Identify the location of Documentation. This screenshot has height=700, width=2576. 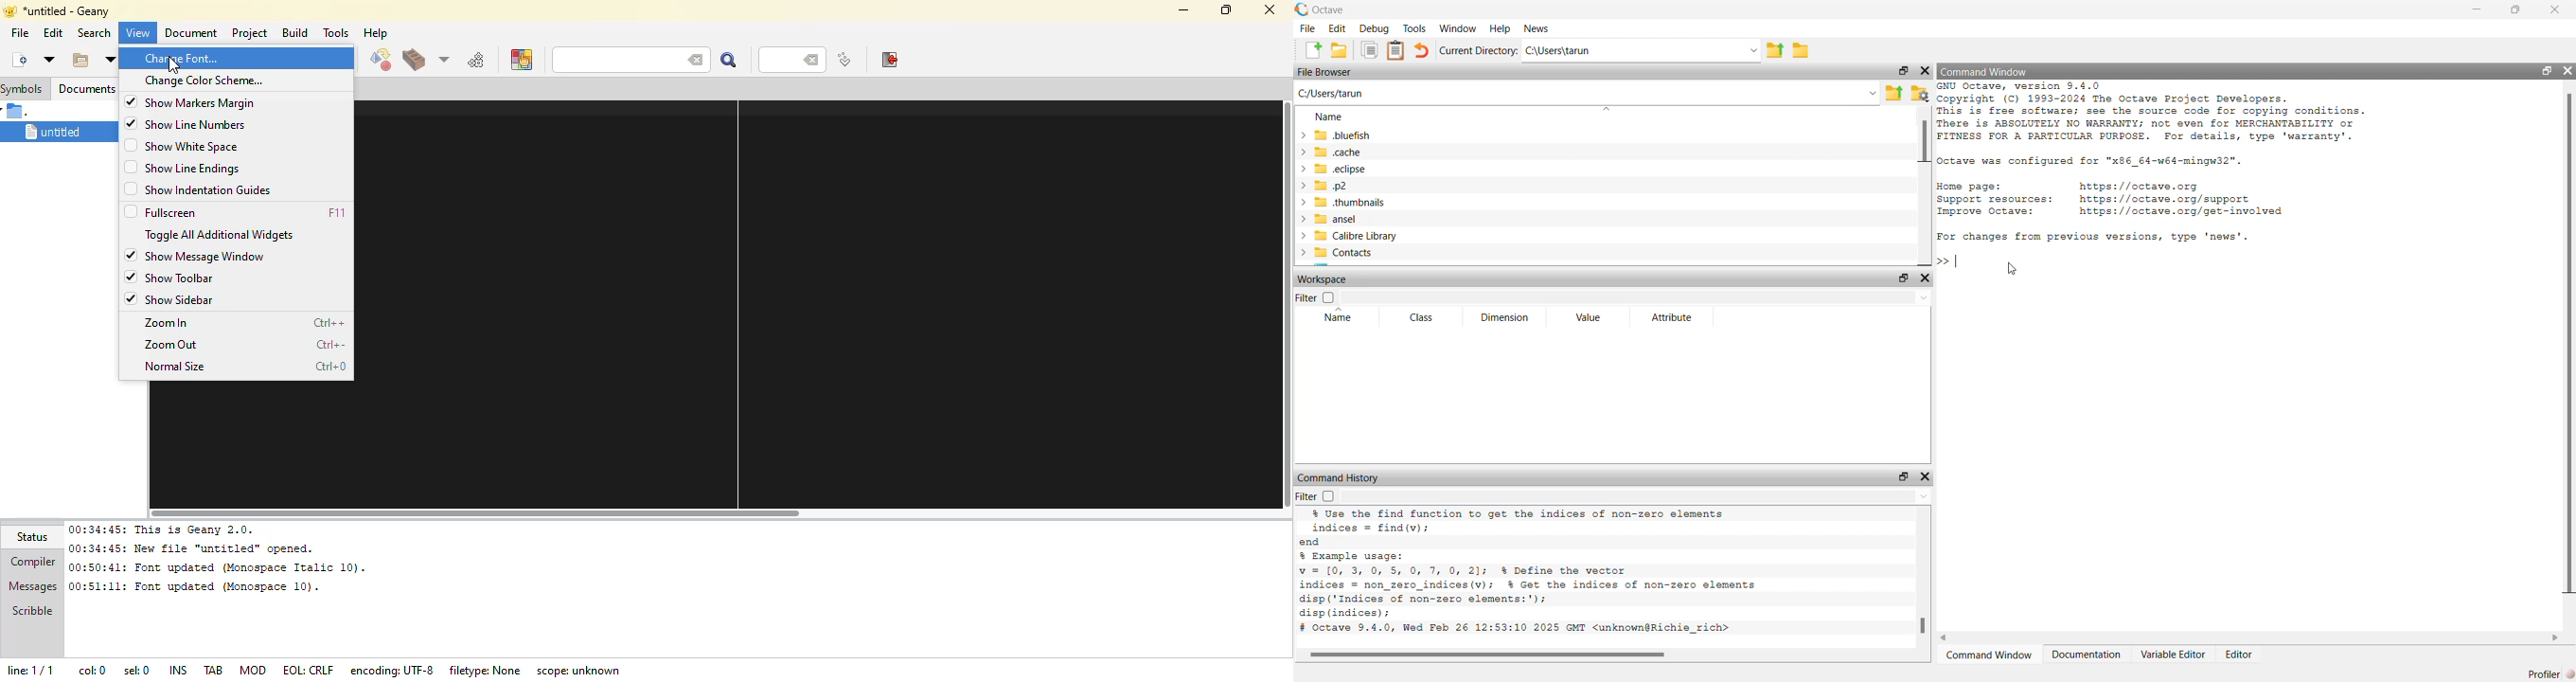
(2086, 659).